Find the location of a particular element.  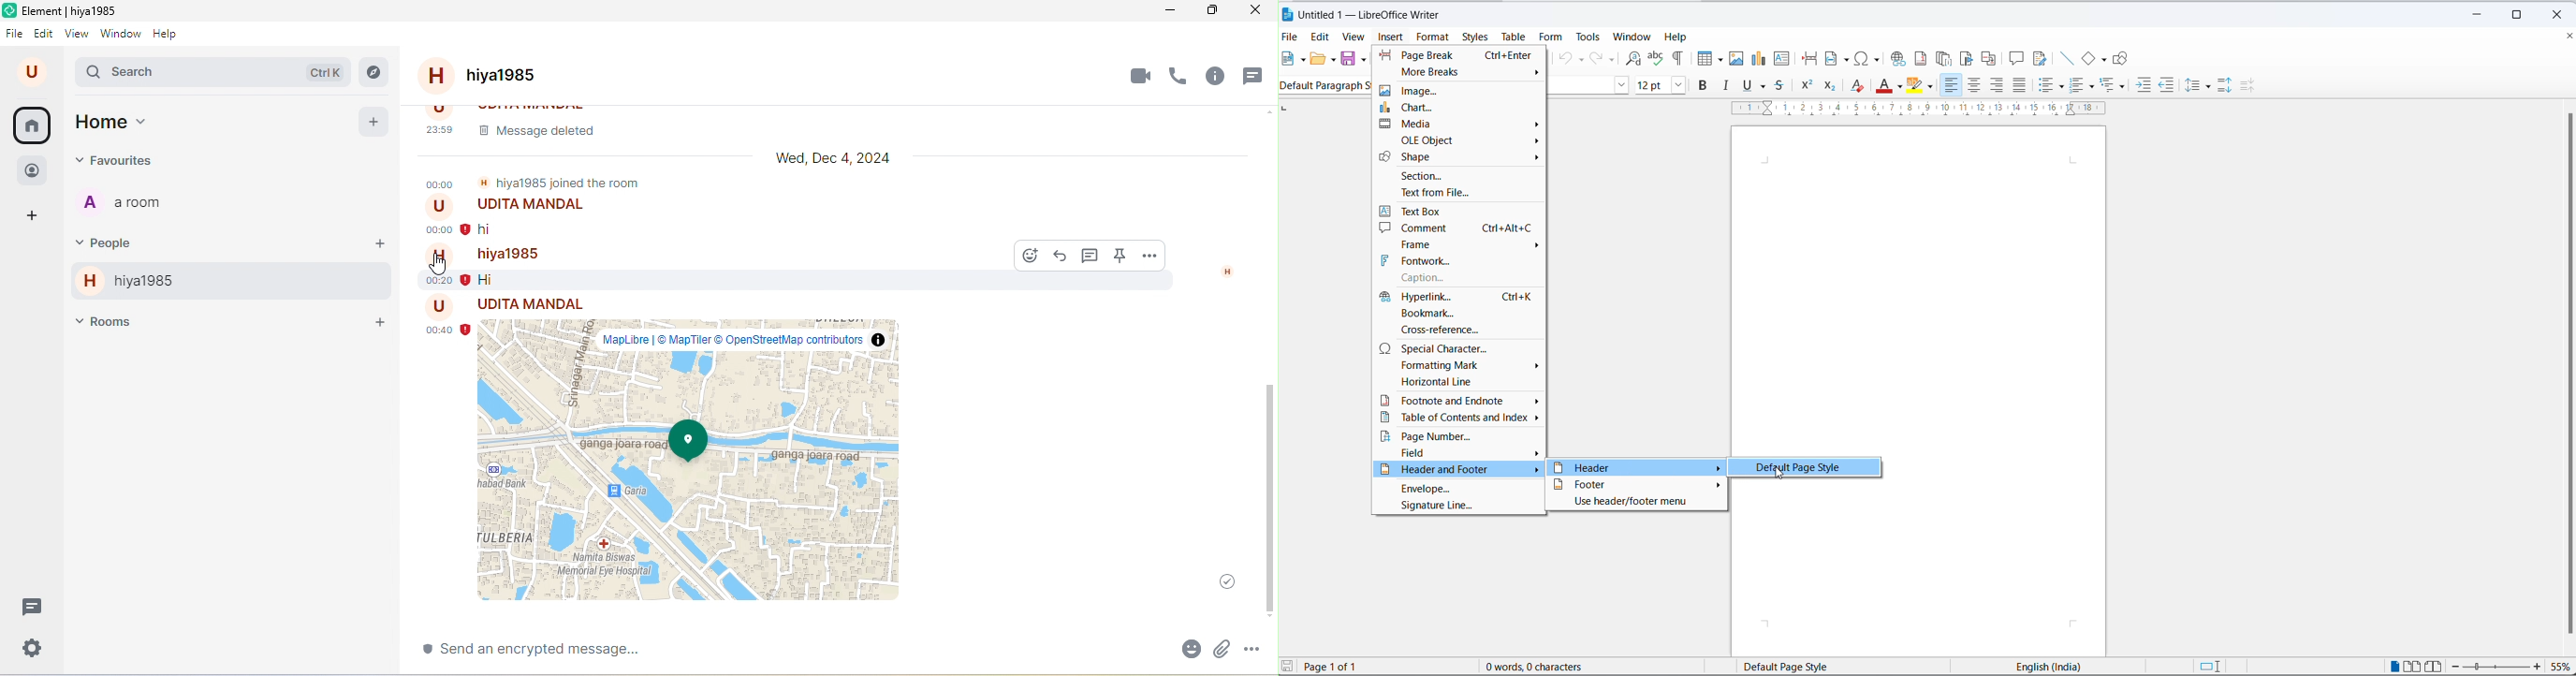

zoom percentage is located at coordinates (2562, 667).